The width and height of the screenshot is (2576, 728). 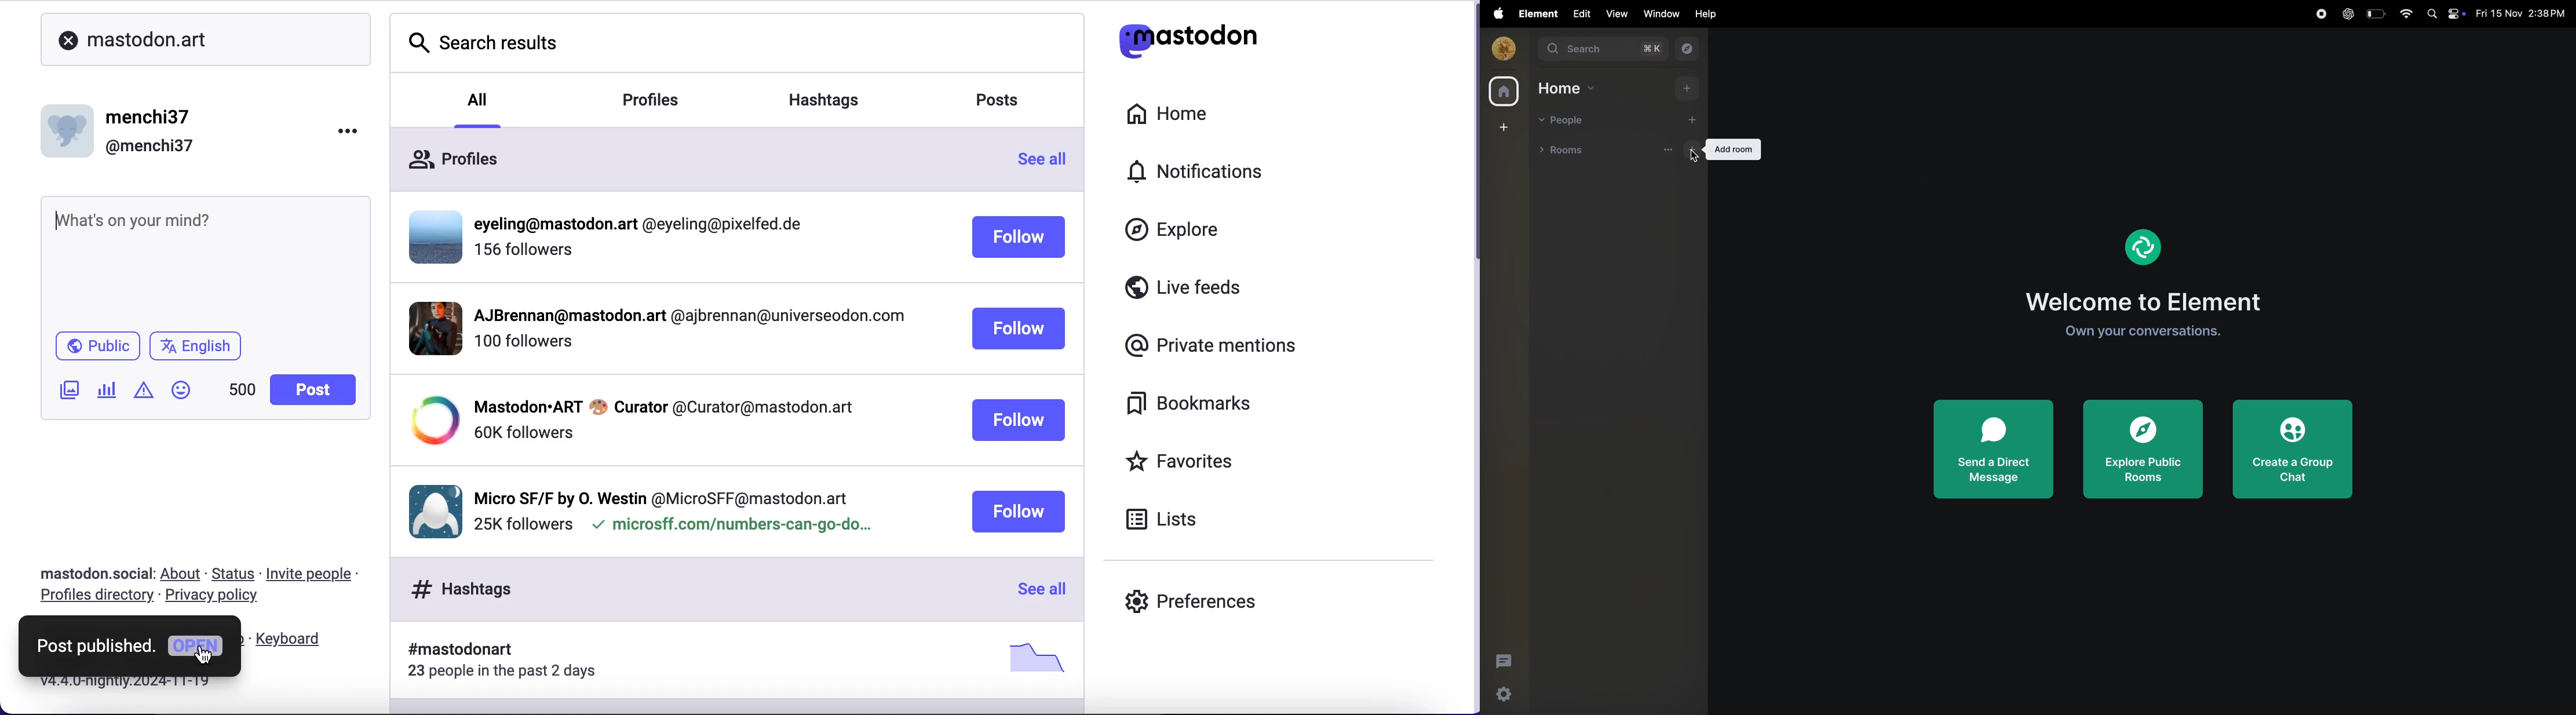 What do you see at coordinates (684, 242) in the screenshot?
I see `user profile` at bounding box center [684, 242].